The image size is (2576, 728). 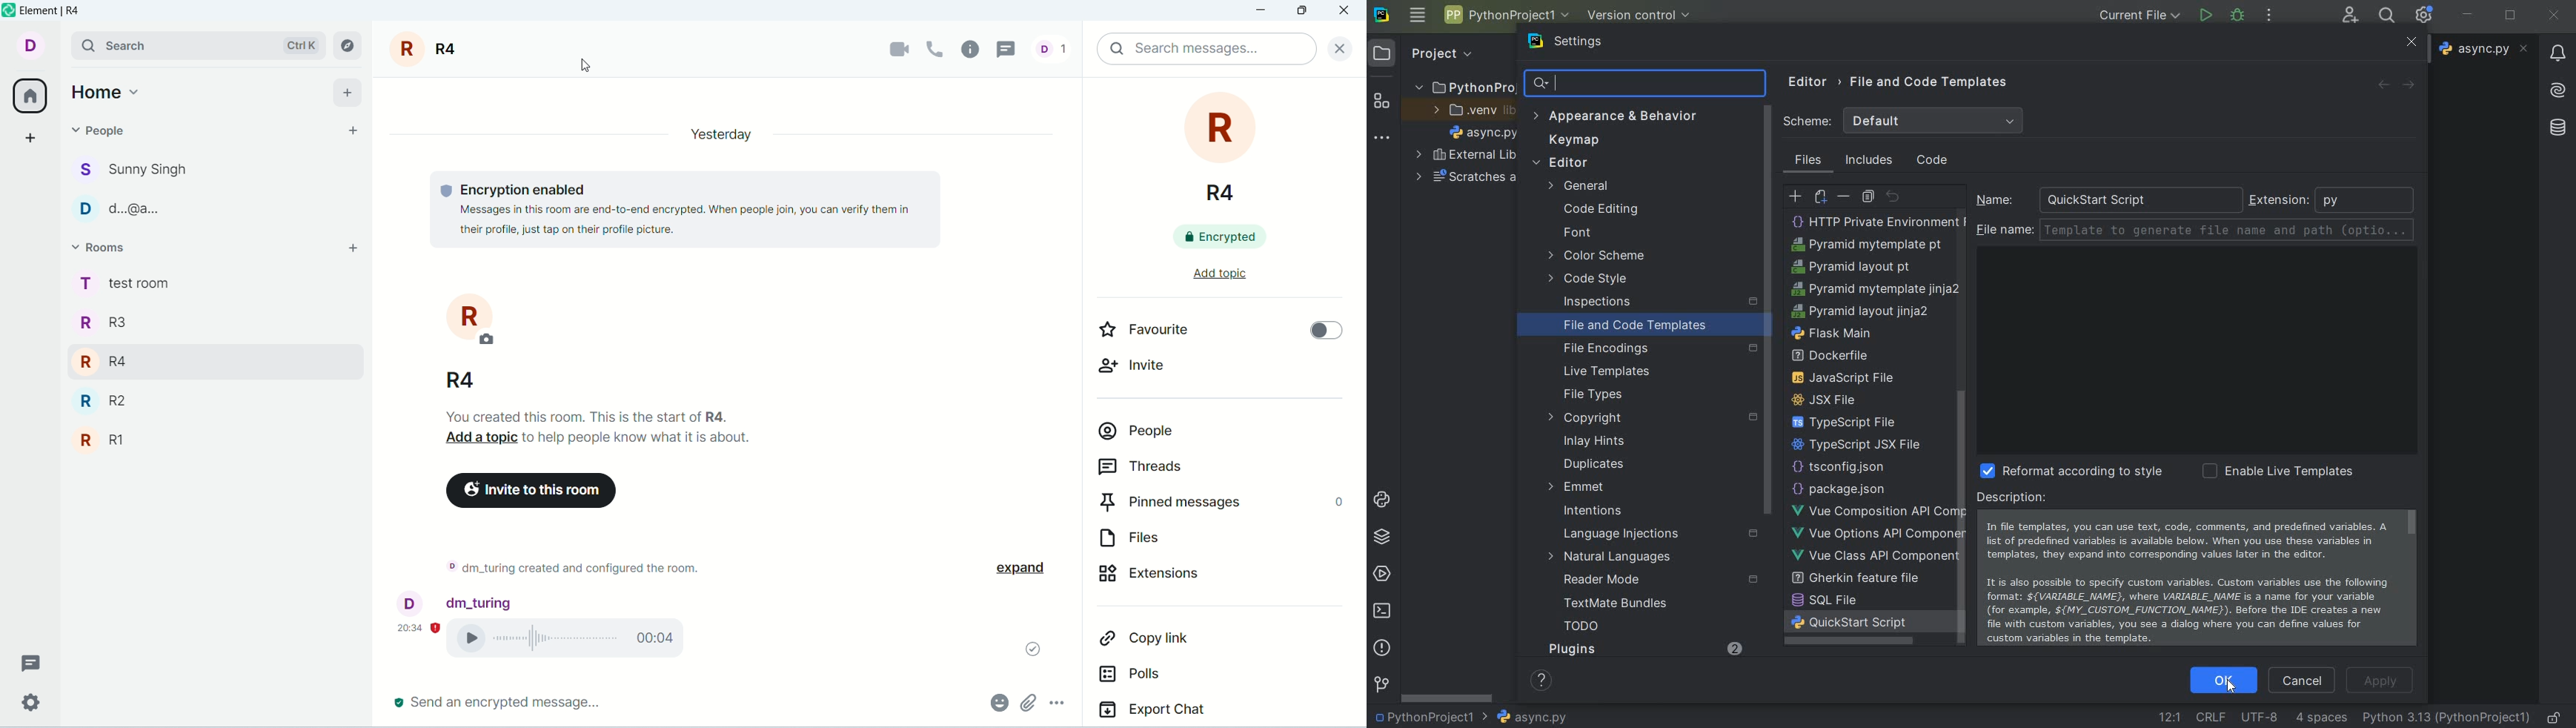 What do you see at coordinates (892, 50) in the screenshot?
I see `video call` at bounding box center [892, 50].